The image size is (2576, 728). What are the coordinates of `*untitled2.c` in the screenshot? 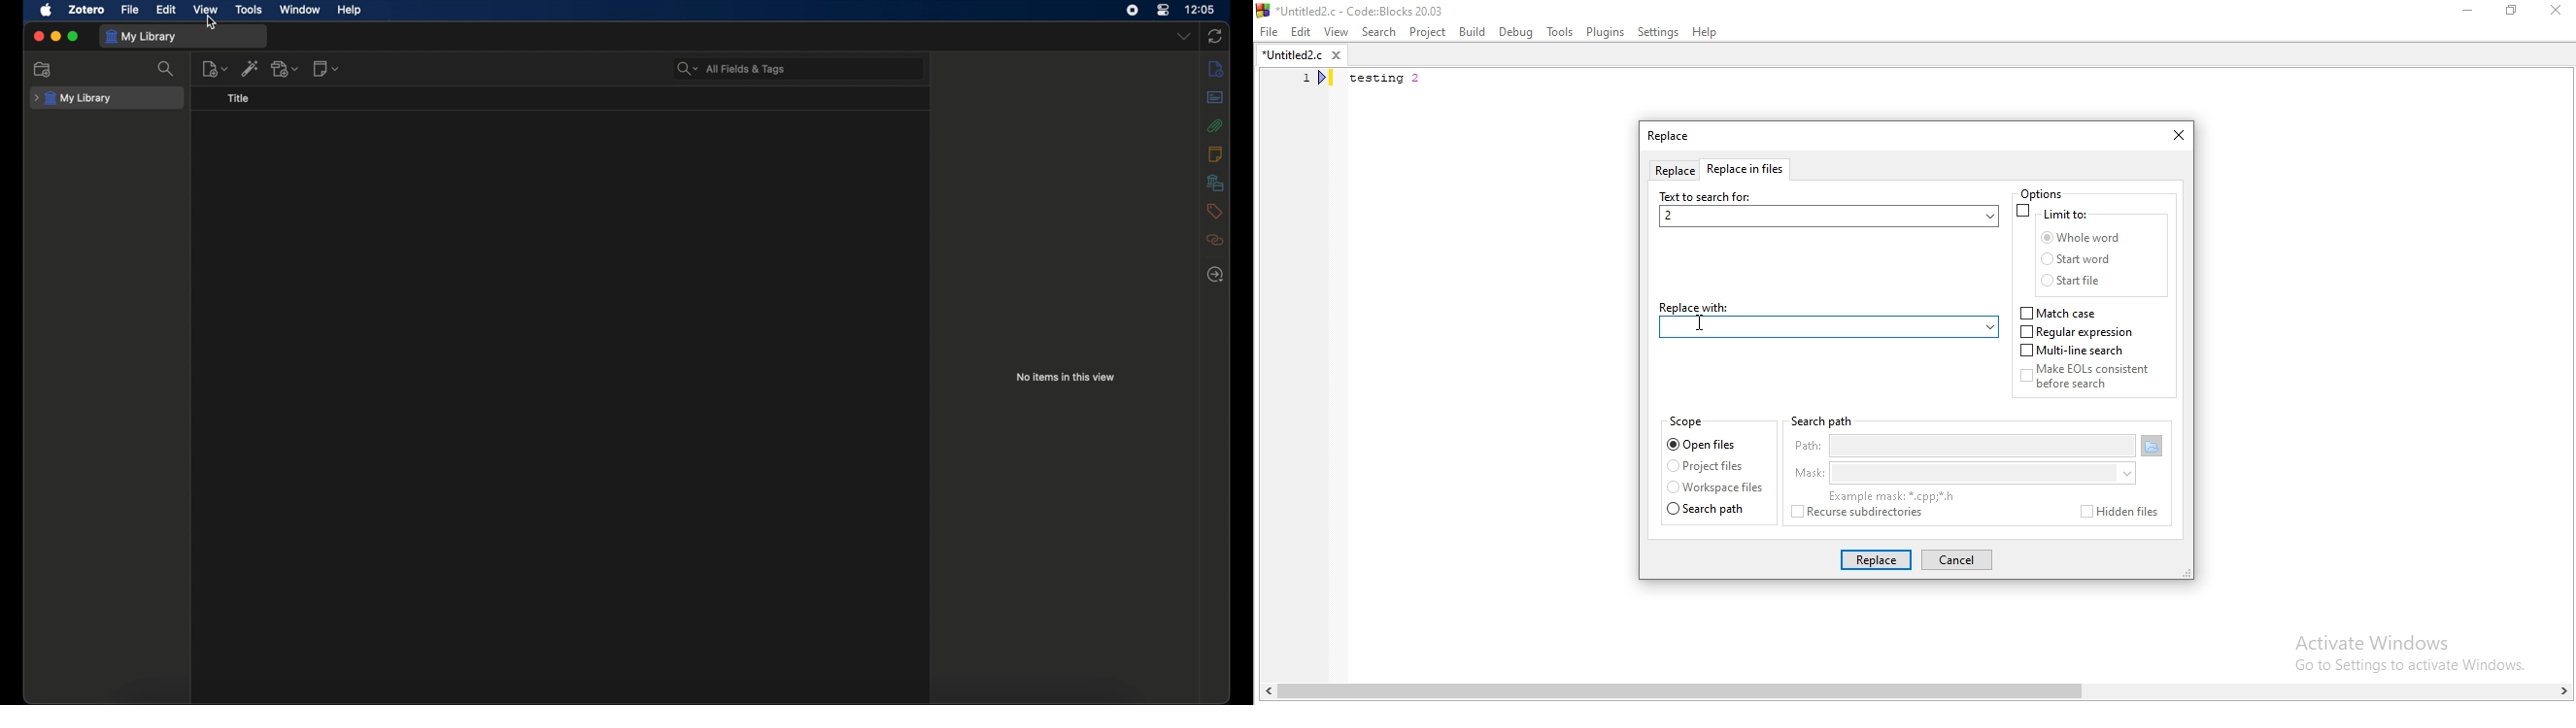 It's located at (1301, 57).